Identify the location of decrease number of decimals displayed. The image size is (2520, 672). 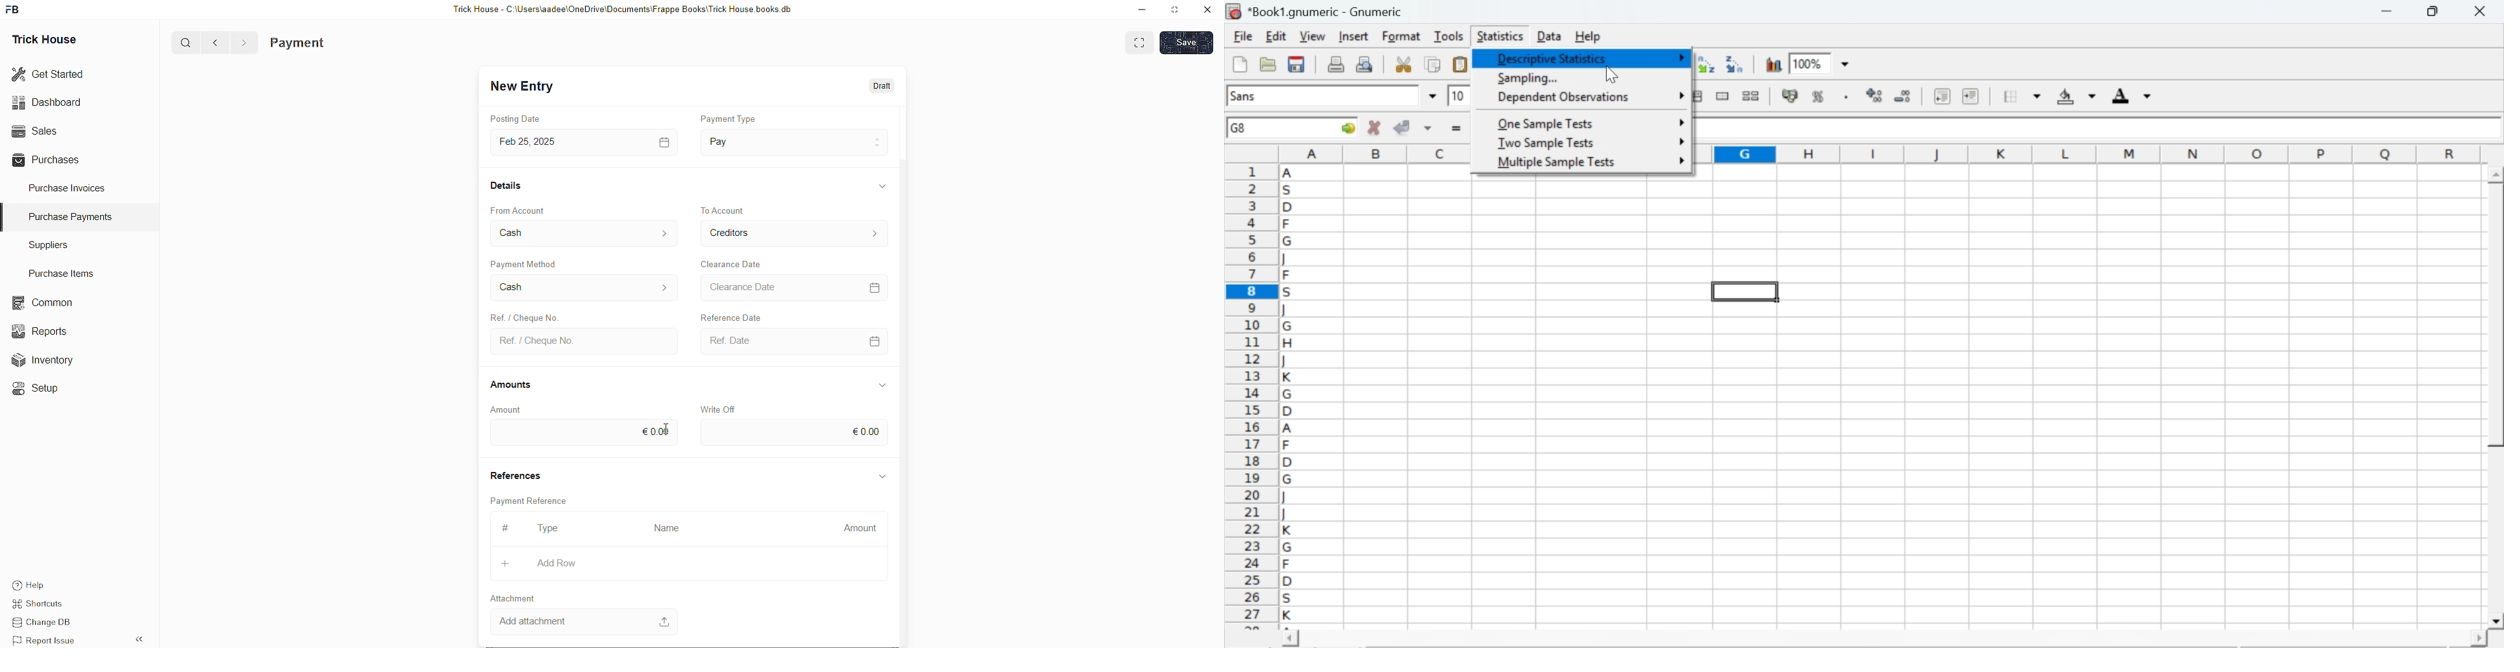
(1874, 96).